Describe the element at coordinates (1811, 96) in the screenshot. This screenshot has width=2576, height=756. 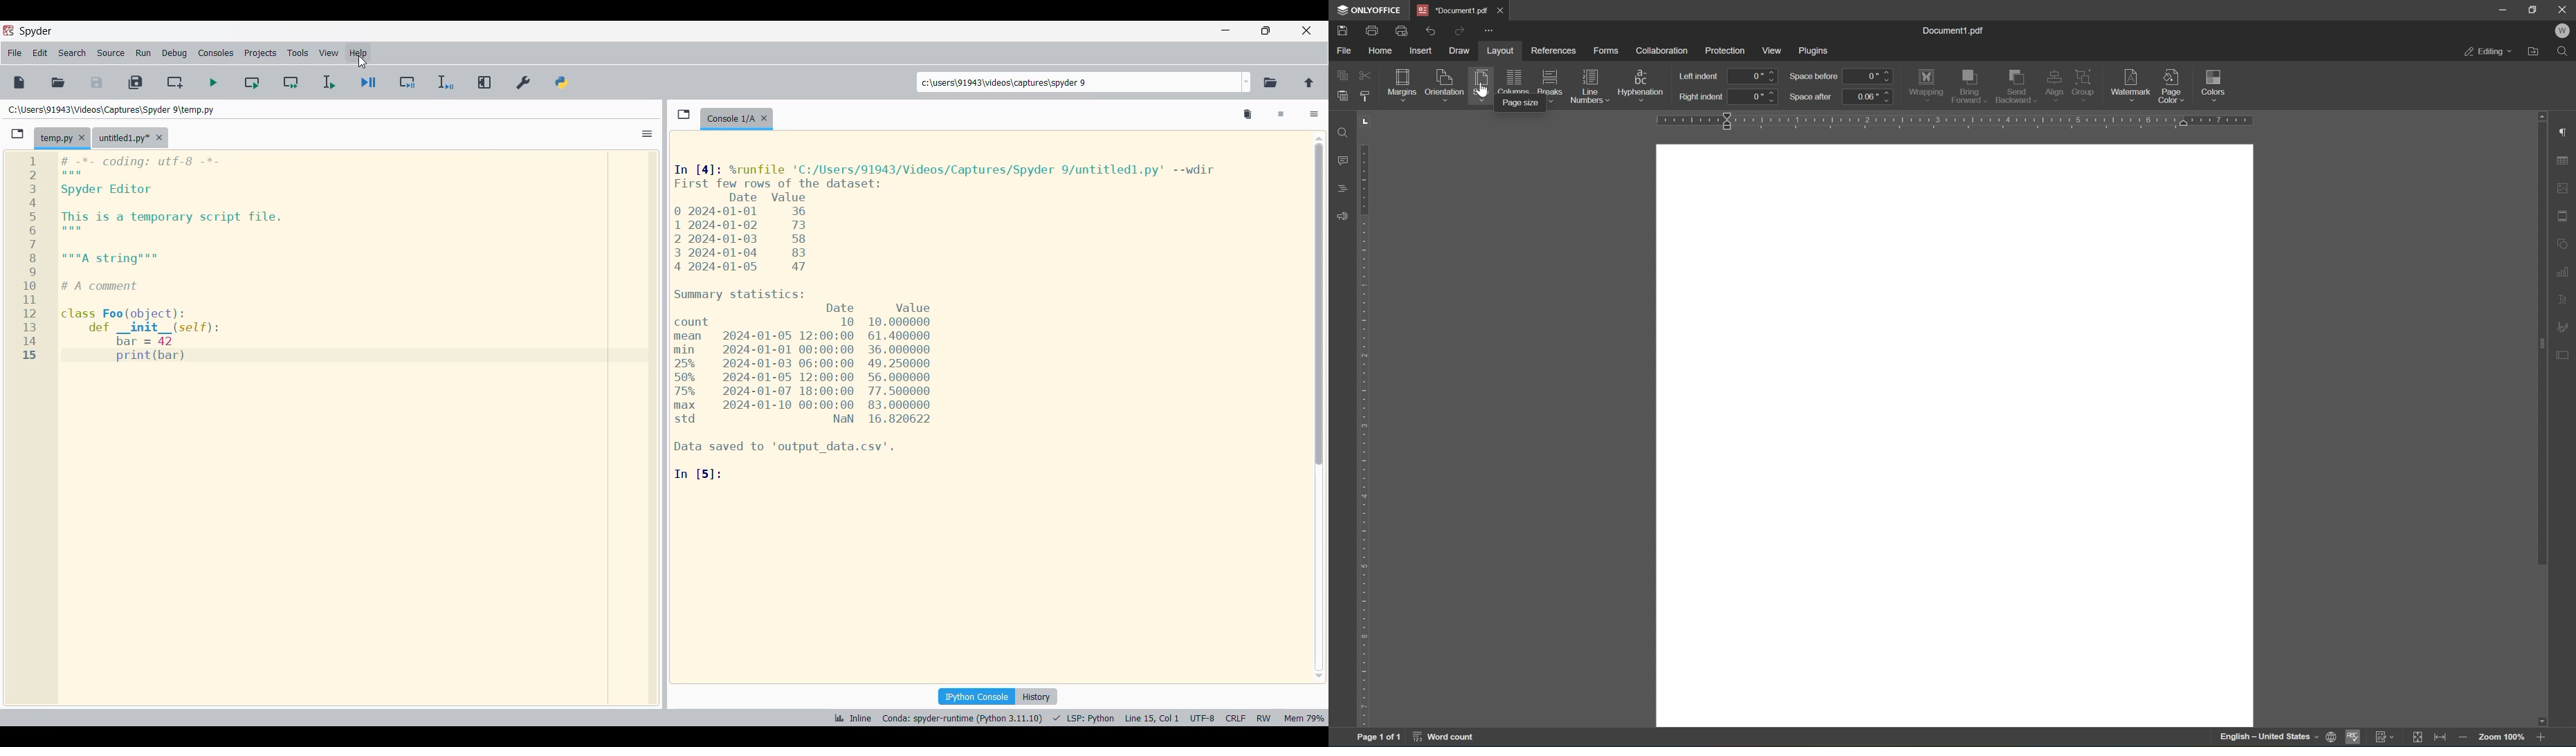
I see `space after` at that location.